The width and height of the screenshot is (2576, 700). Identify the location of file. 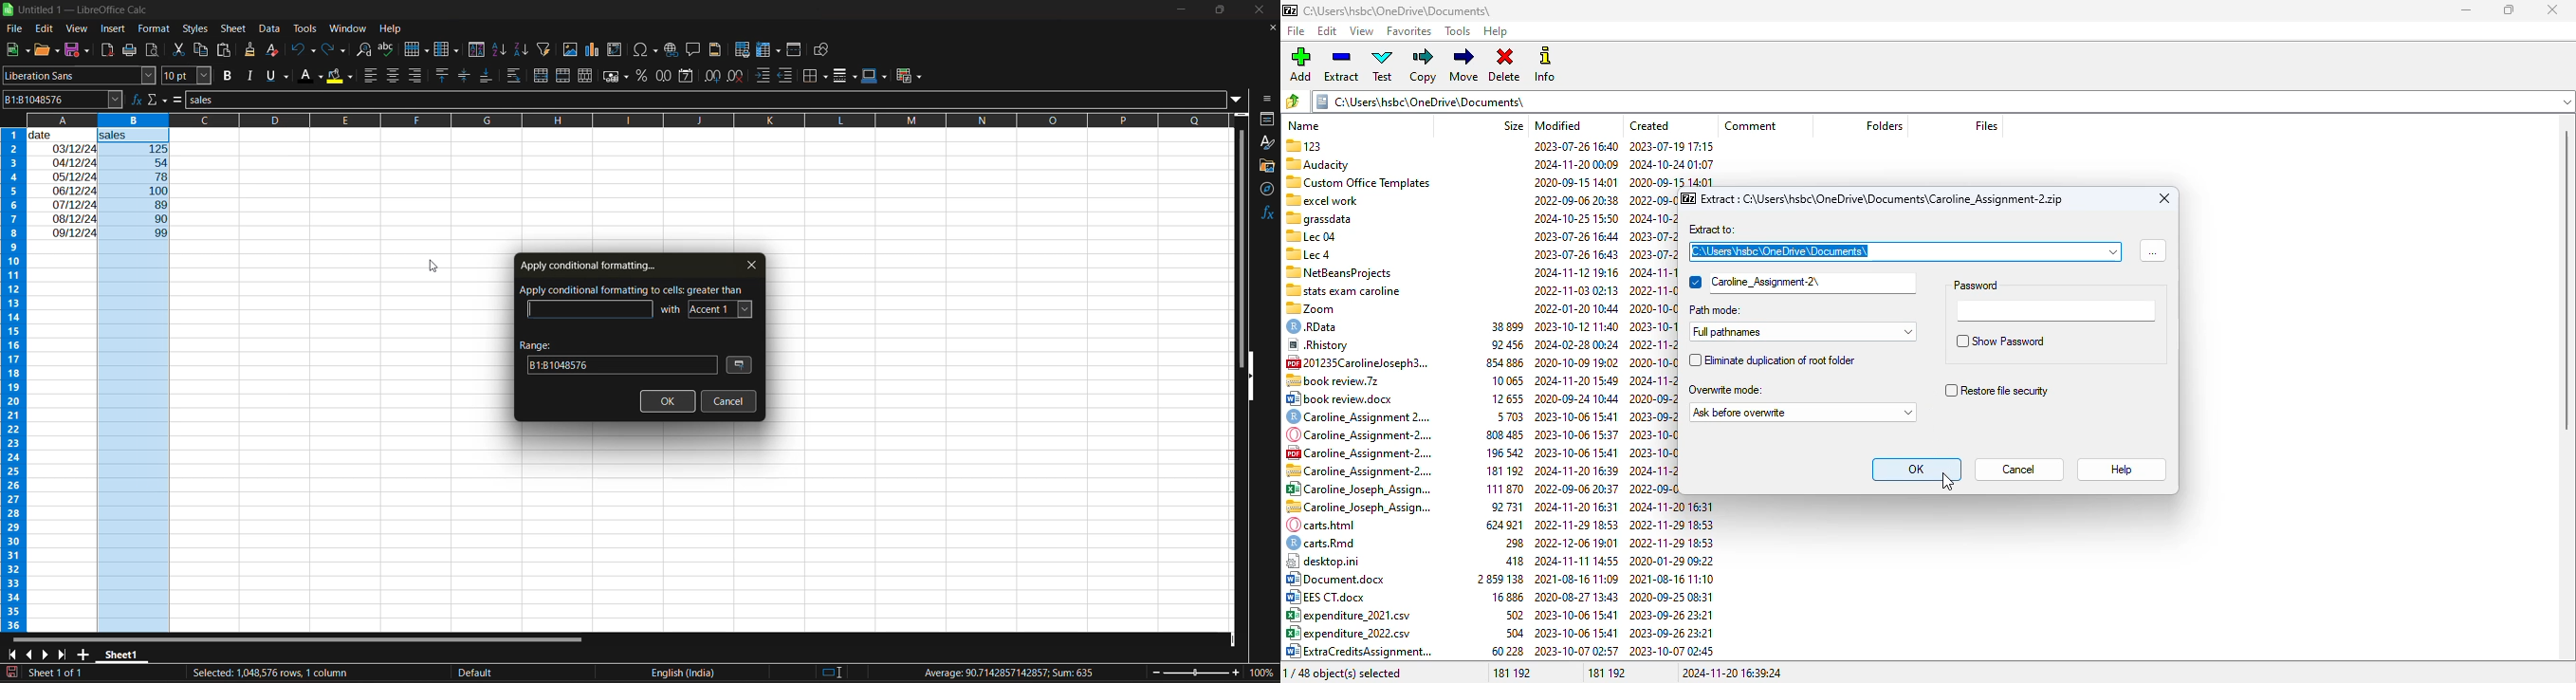
(16, 28).